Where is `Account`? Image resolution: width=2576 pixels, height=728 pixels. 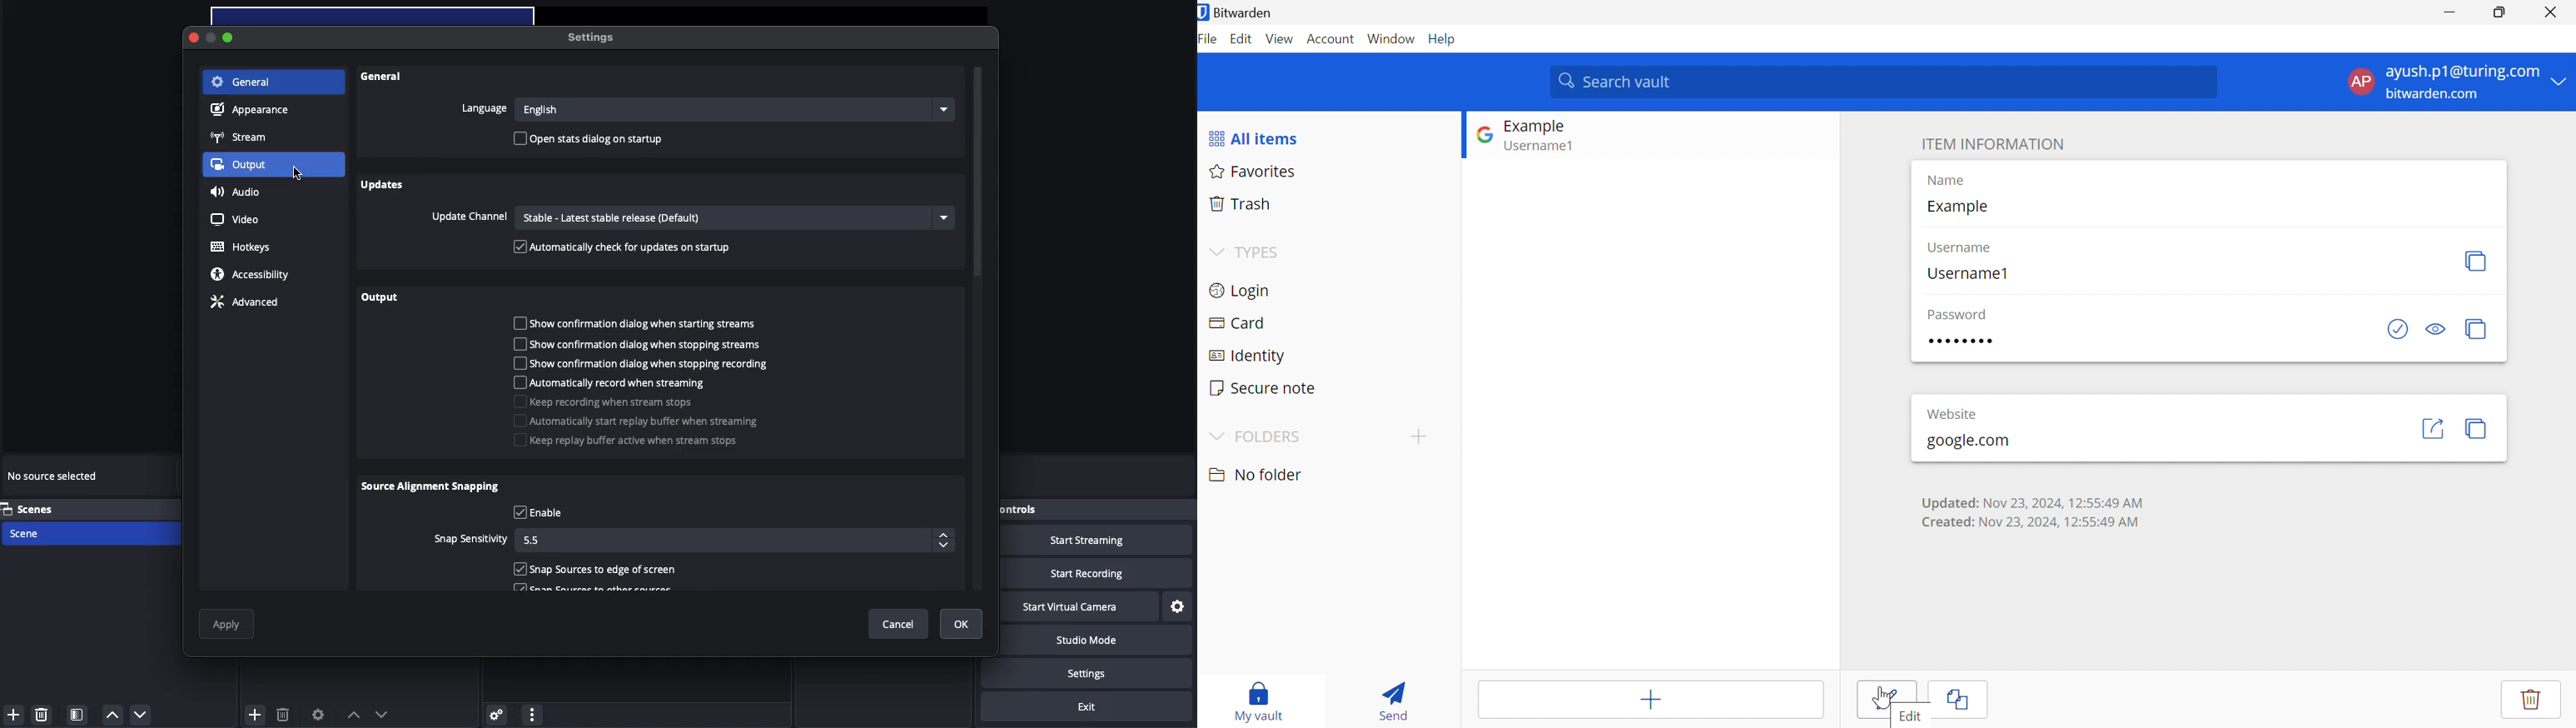
Account is located at coordinates (1330, 38).